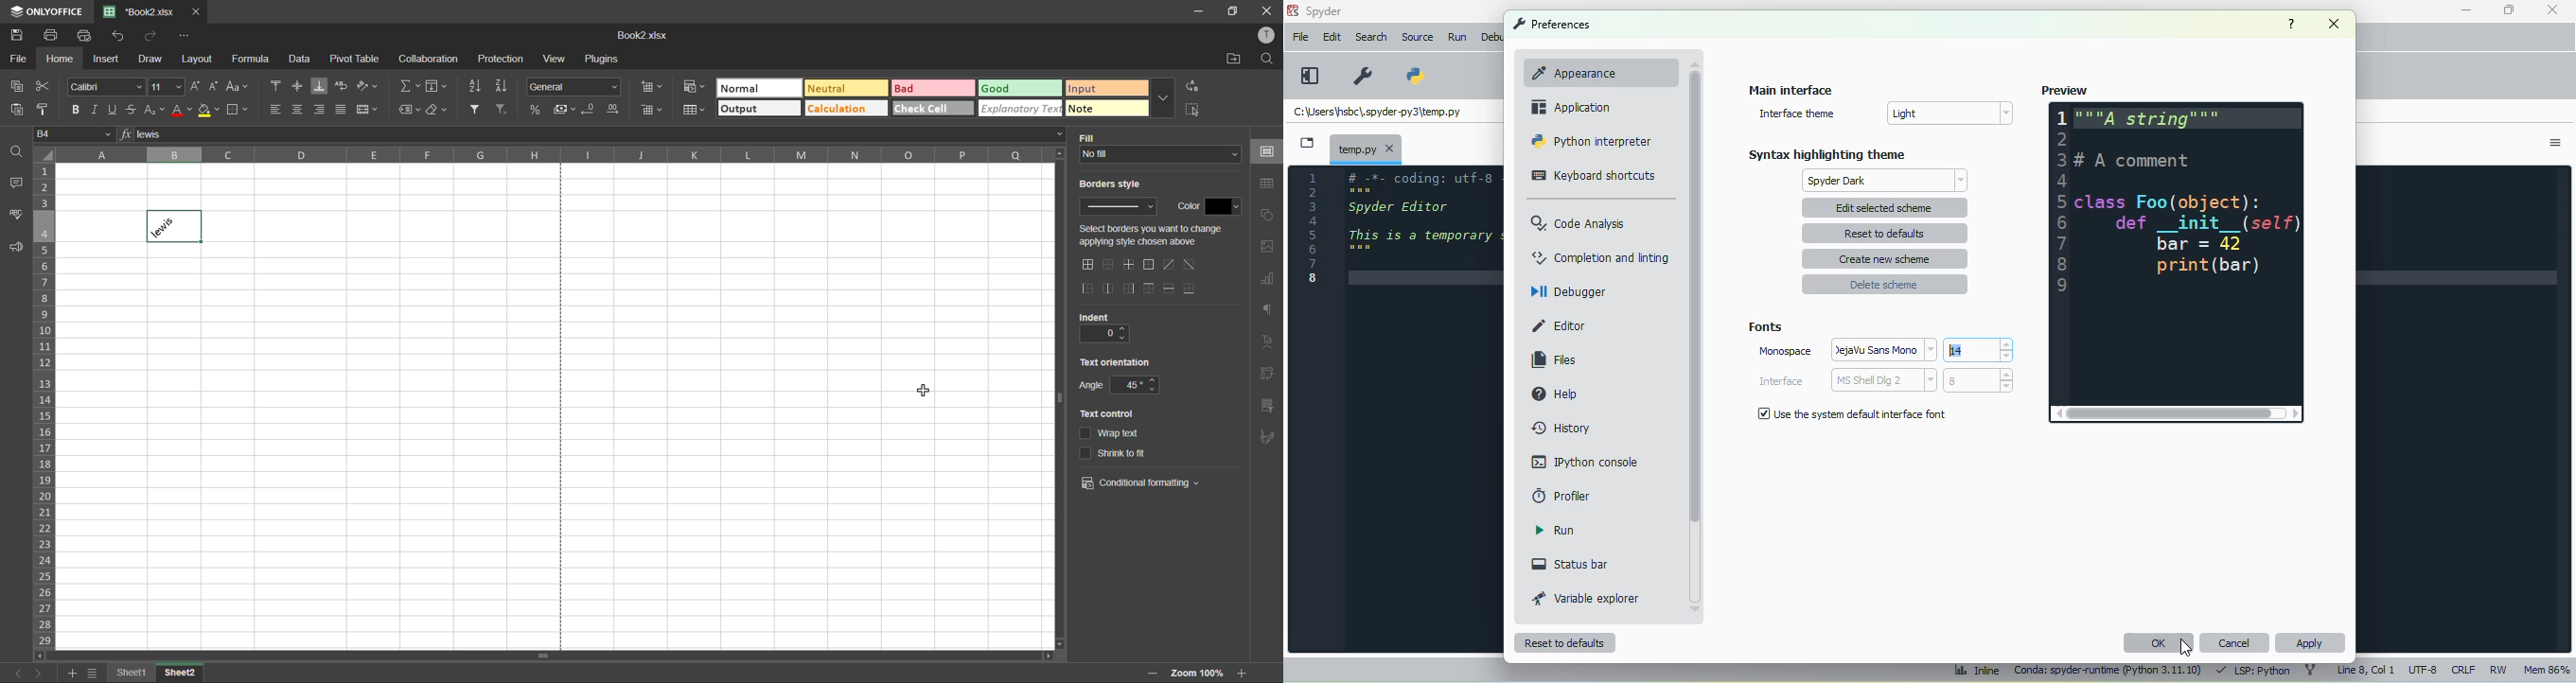 The height and width of the screenshot is (700, 2576). Describe the element at coordinates (558, 59) in the screenshot. I see `view` at that location.